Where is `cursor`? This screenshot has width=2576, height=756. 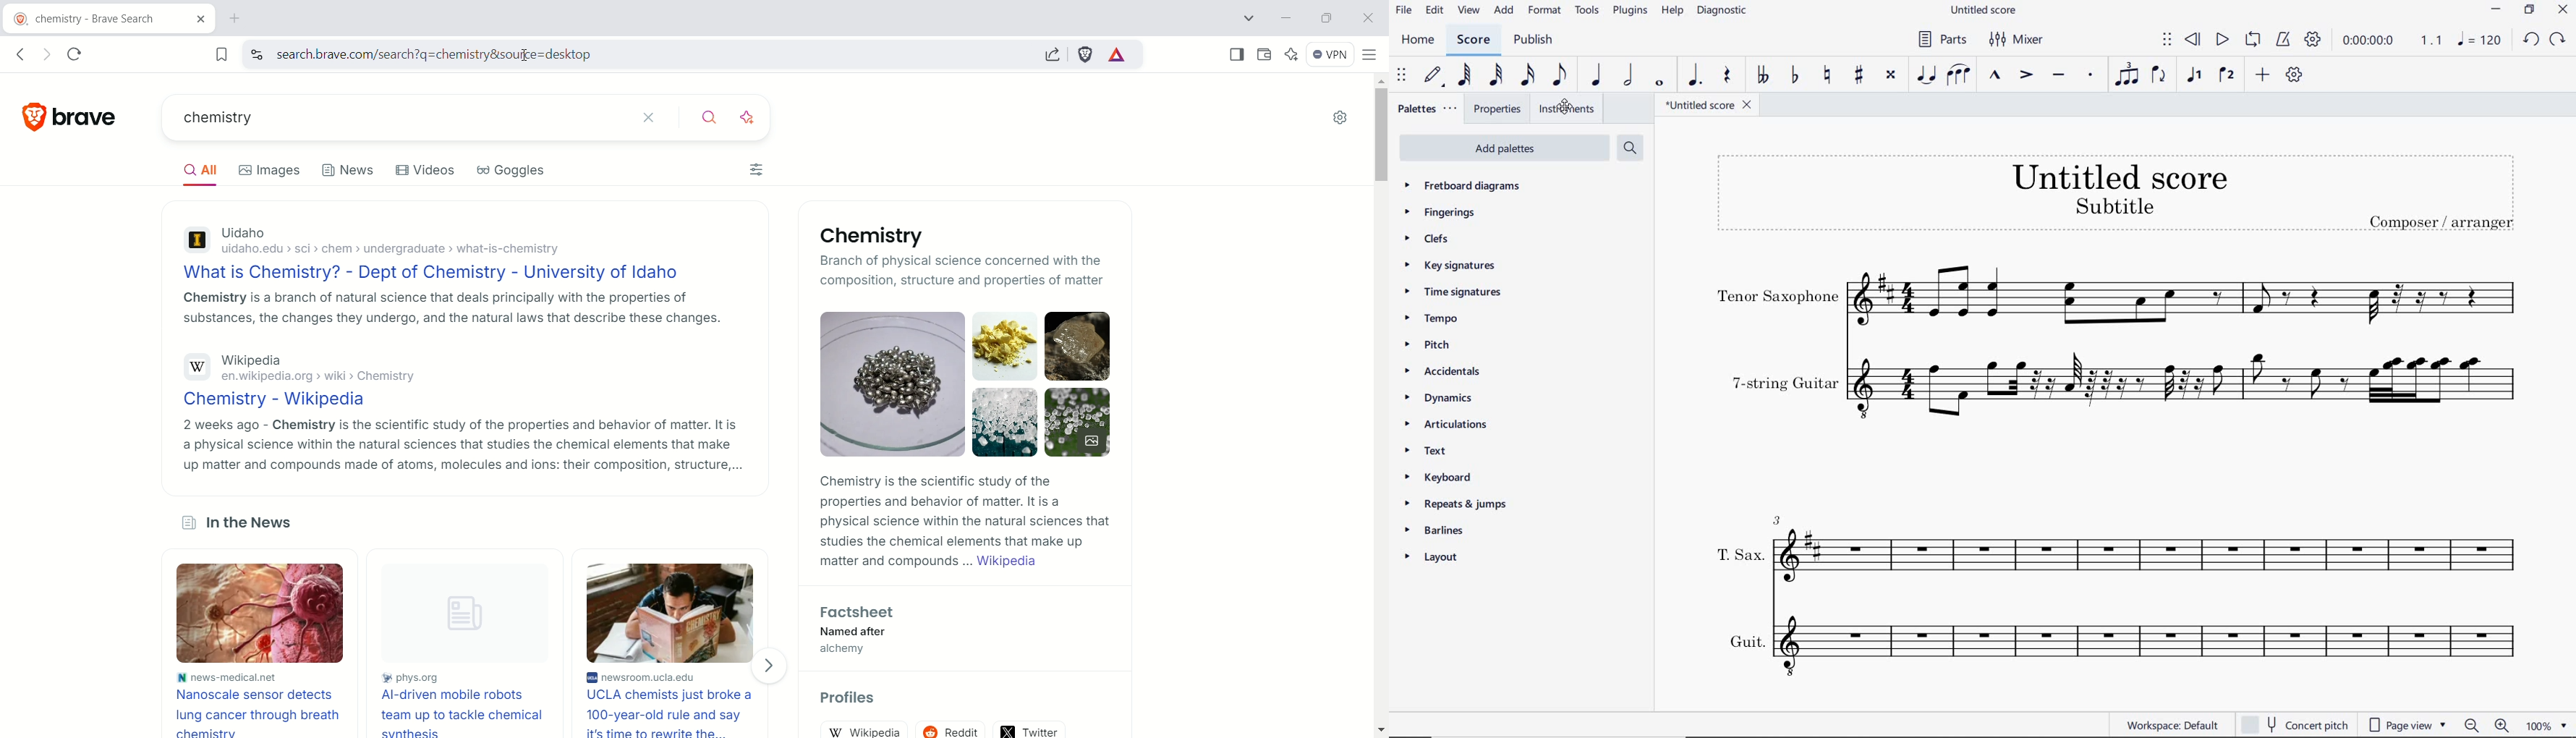 cursor is located at coordinates (1565, 108).